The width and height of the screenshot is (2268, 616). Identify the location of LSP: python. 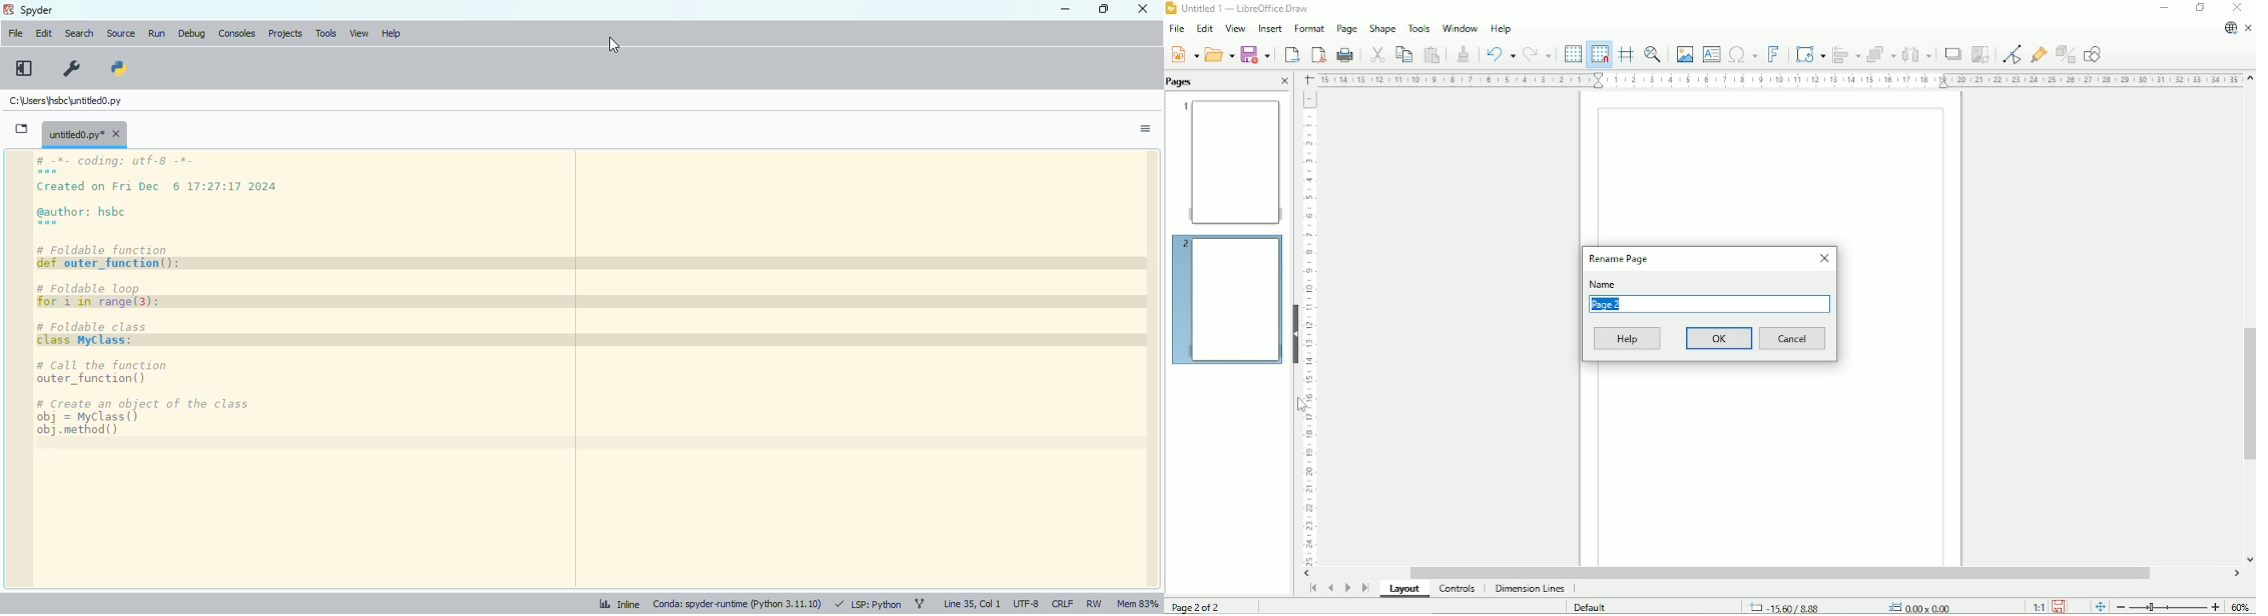
(870, 604).